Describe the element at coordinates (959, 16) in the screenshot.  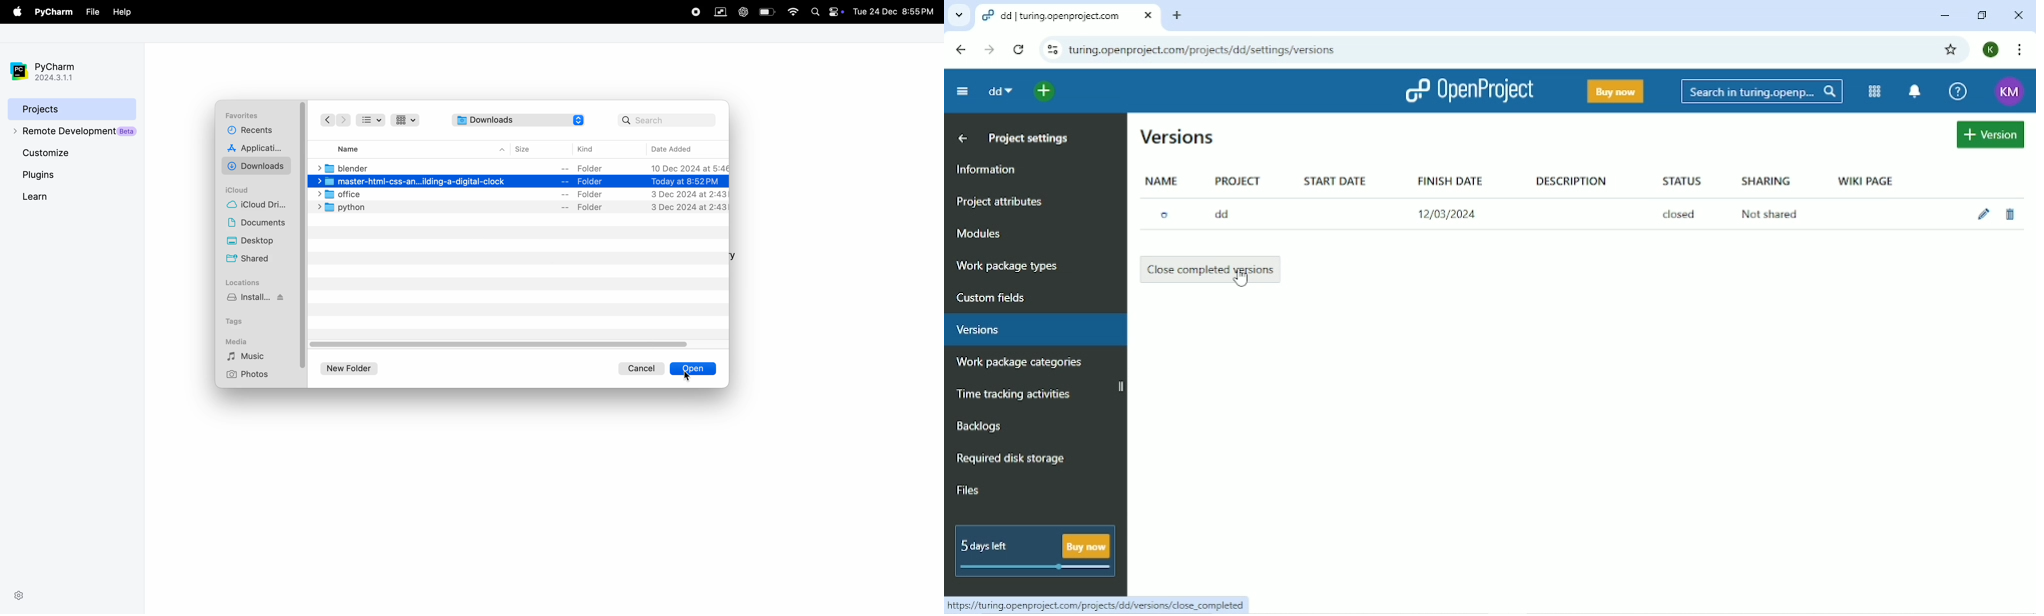
I see `` at that location.